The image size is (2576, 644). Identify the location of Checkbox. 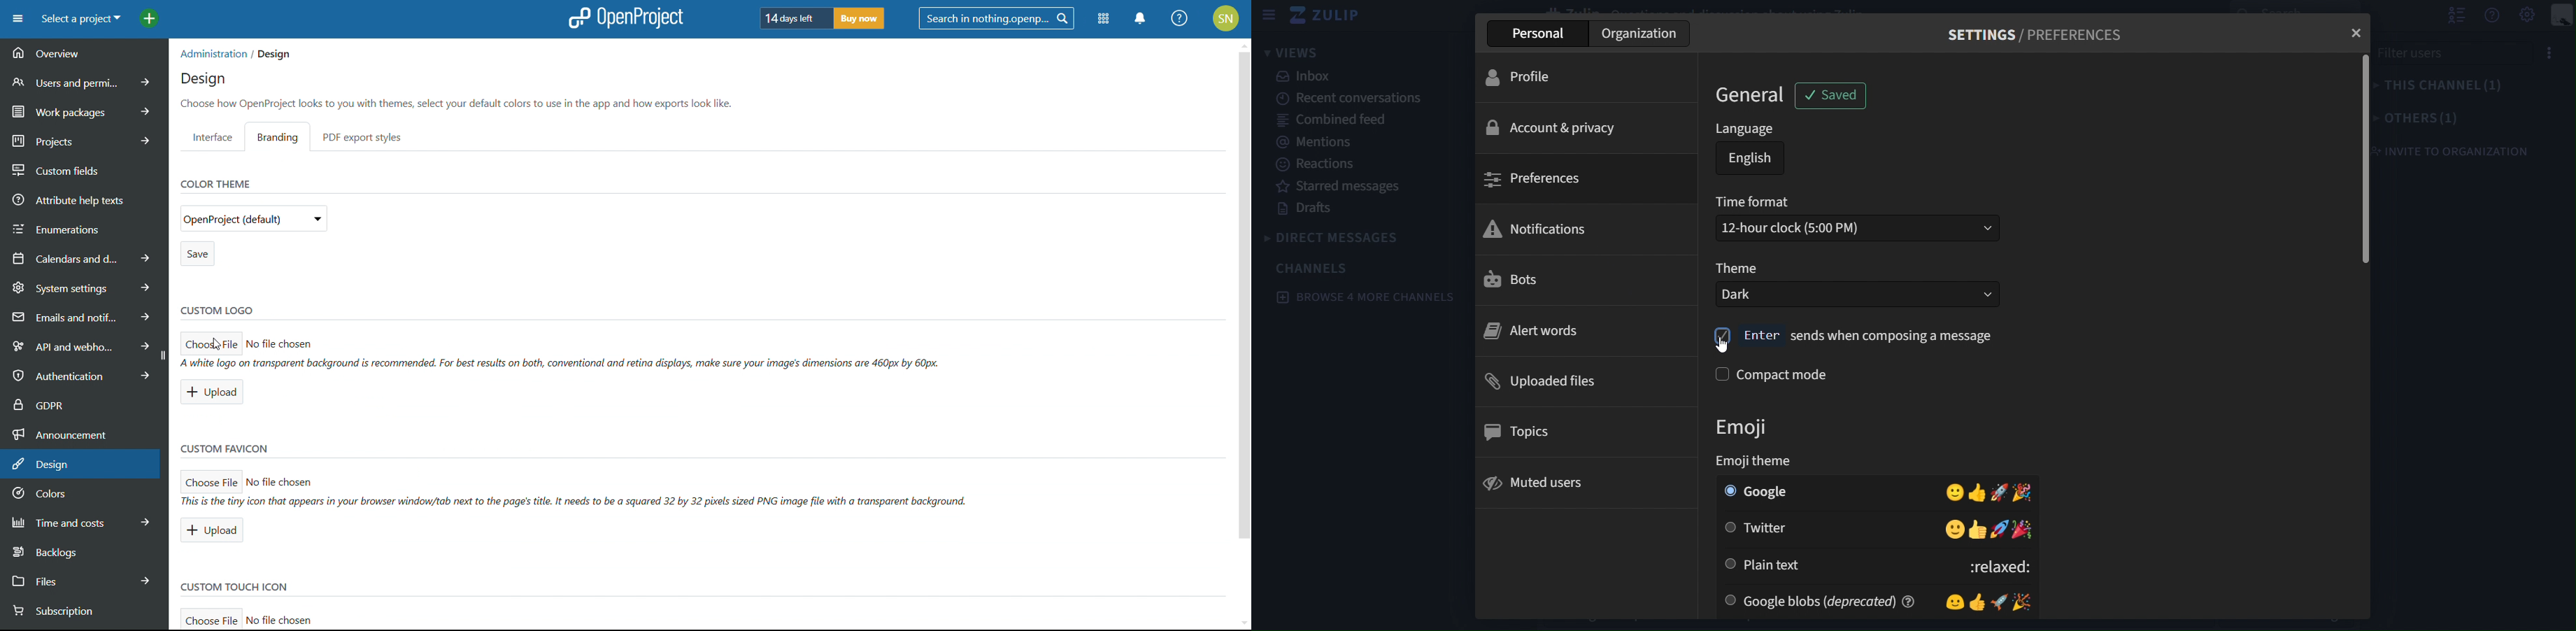
(1728, 527).